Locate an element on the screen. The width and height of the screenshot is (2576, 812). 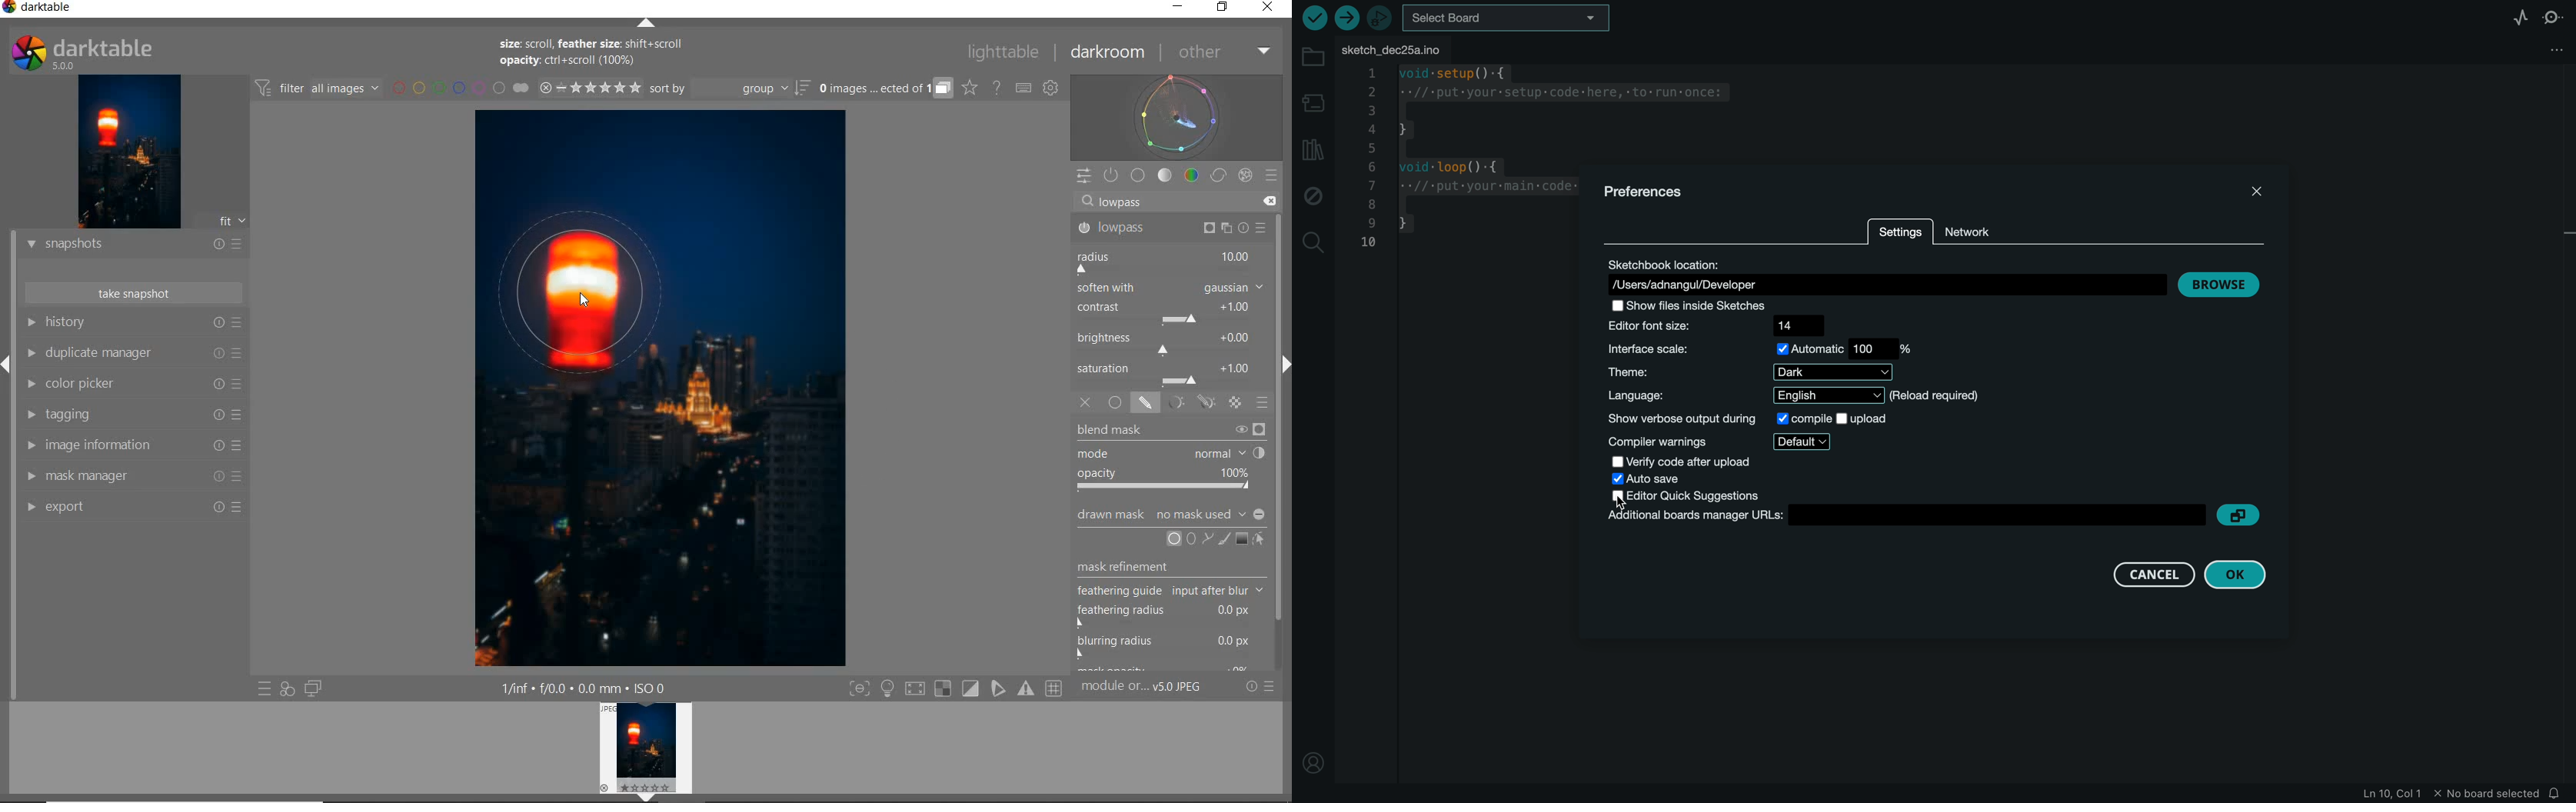
SORT is located at coordinates (728, 90).